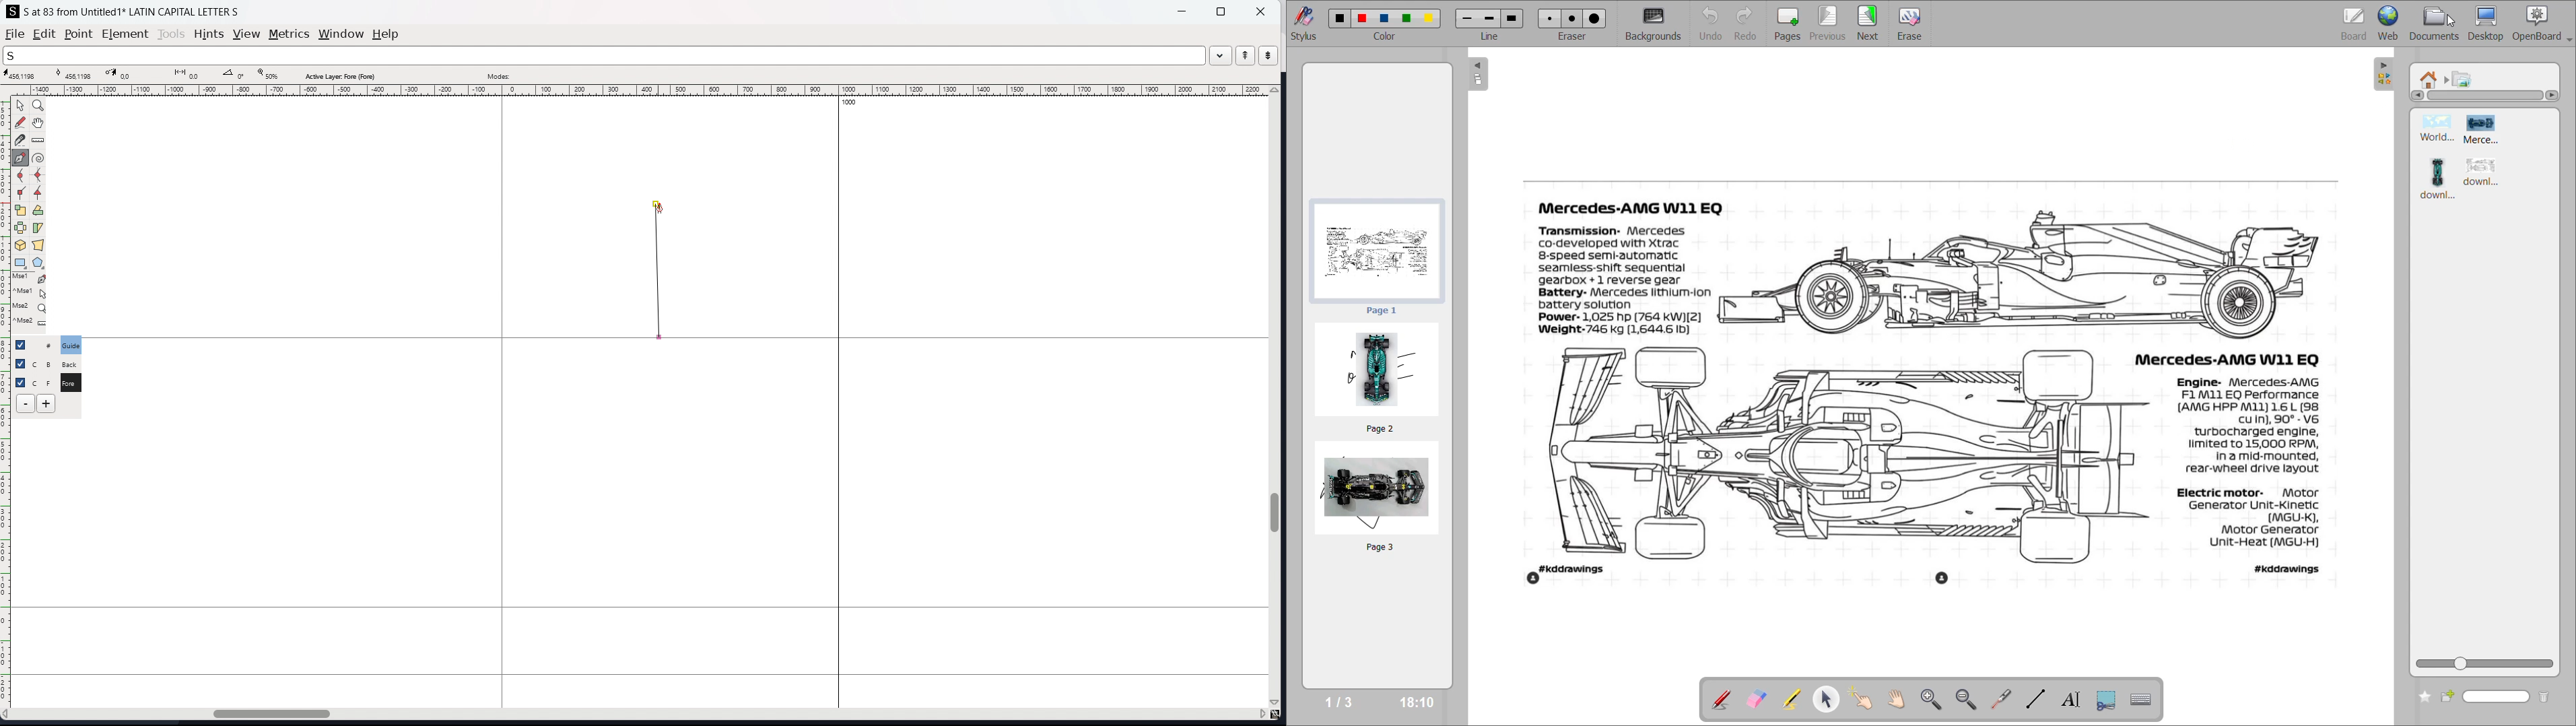 Image resolution: width=2576 pixels, height=728 pixels. What do you see at coordinates (2484, 97) in the screenshot?
I see `horizontal scroll bar` at bounding box center [2484, 97].